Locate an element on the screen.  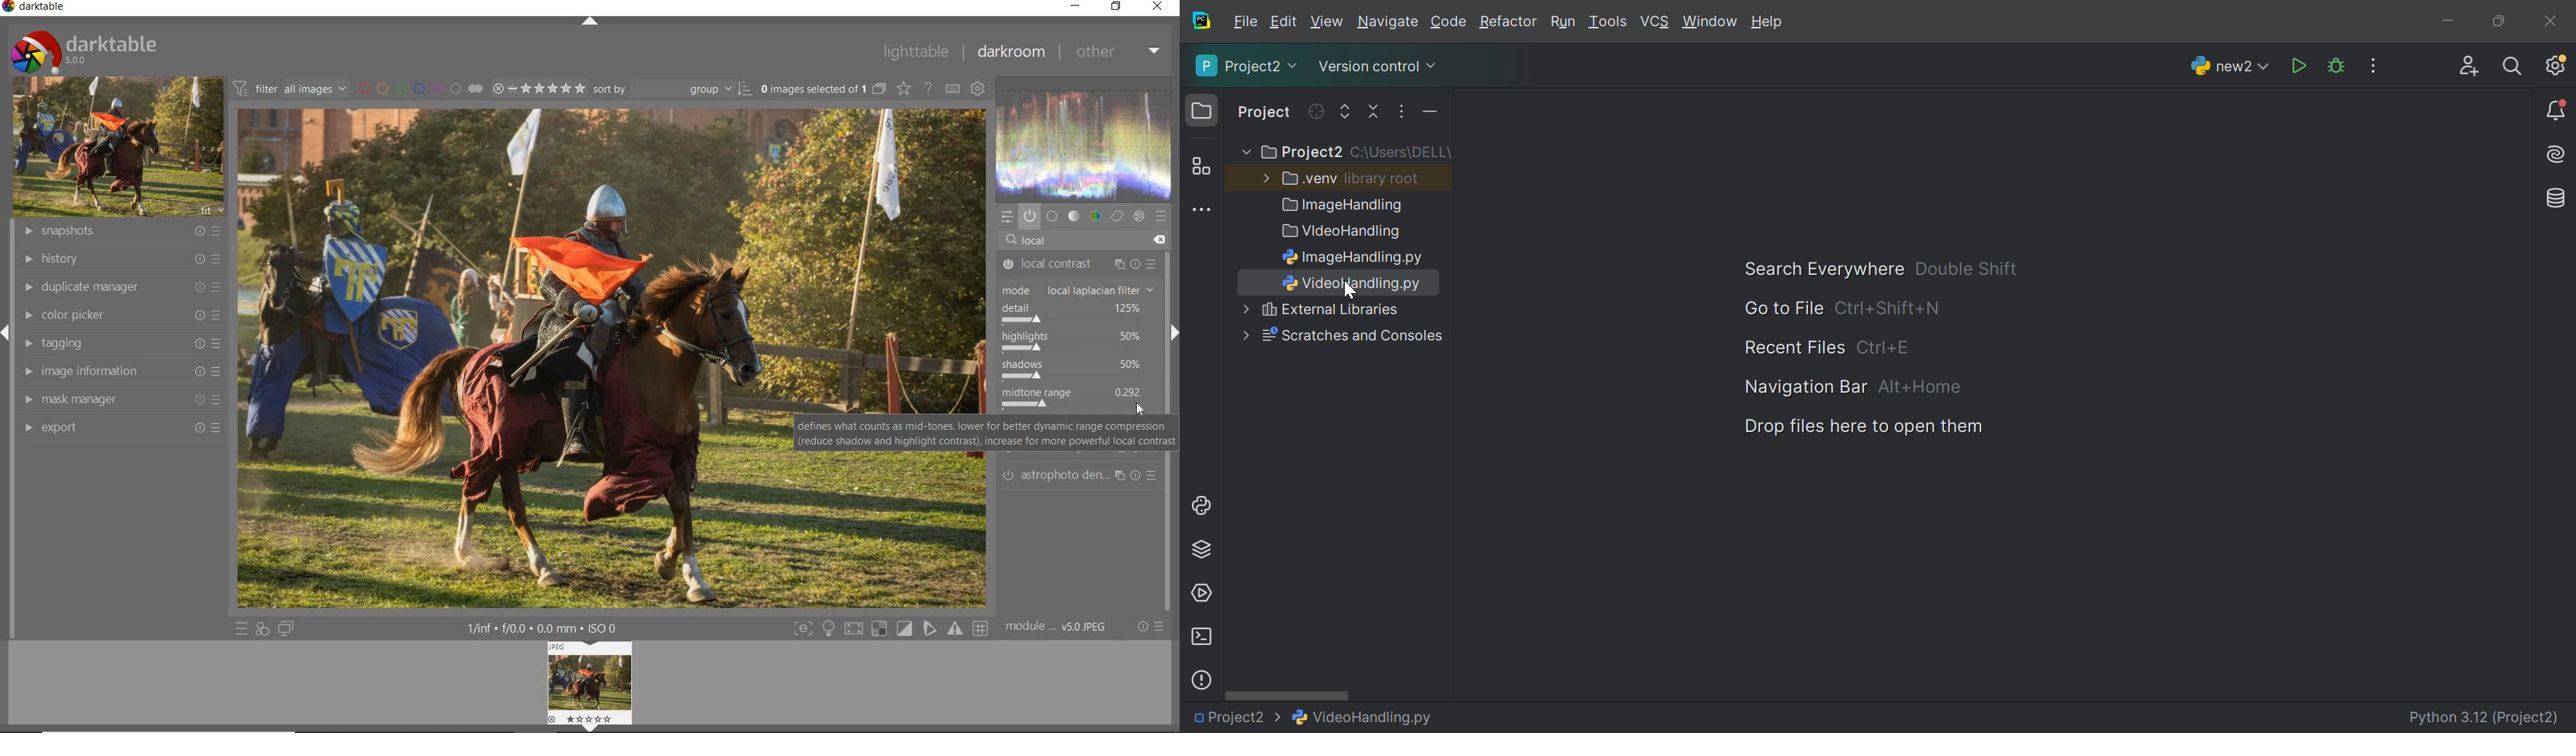
history is located at coordinates (121, 258).